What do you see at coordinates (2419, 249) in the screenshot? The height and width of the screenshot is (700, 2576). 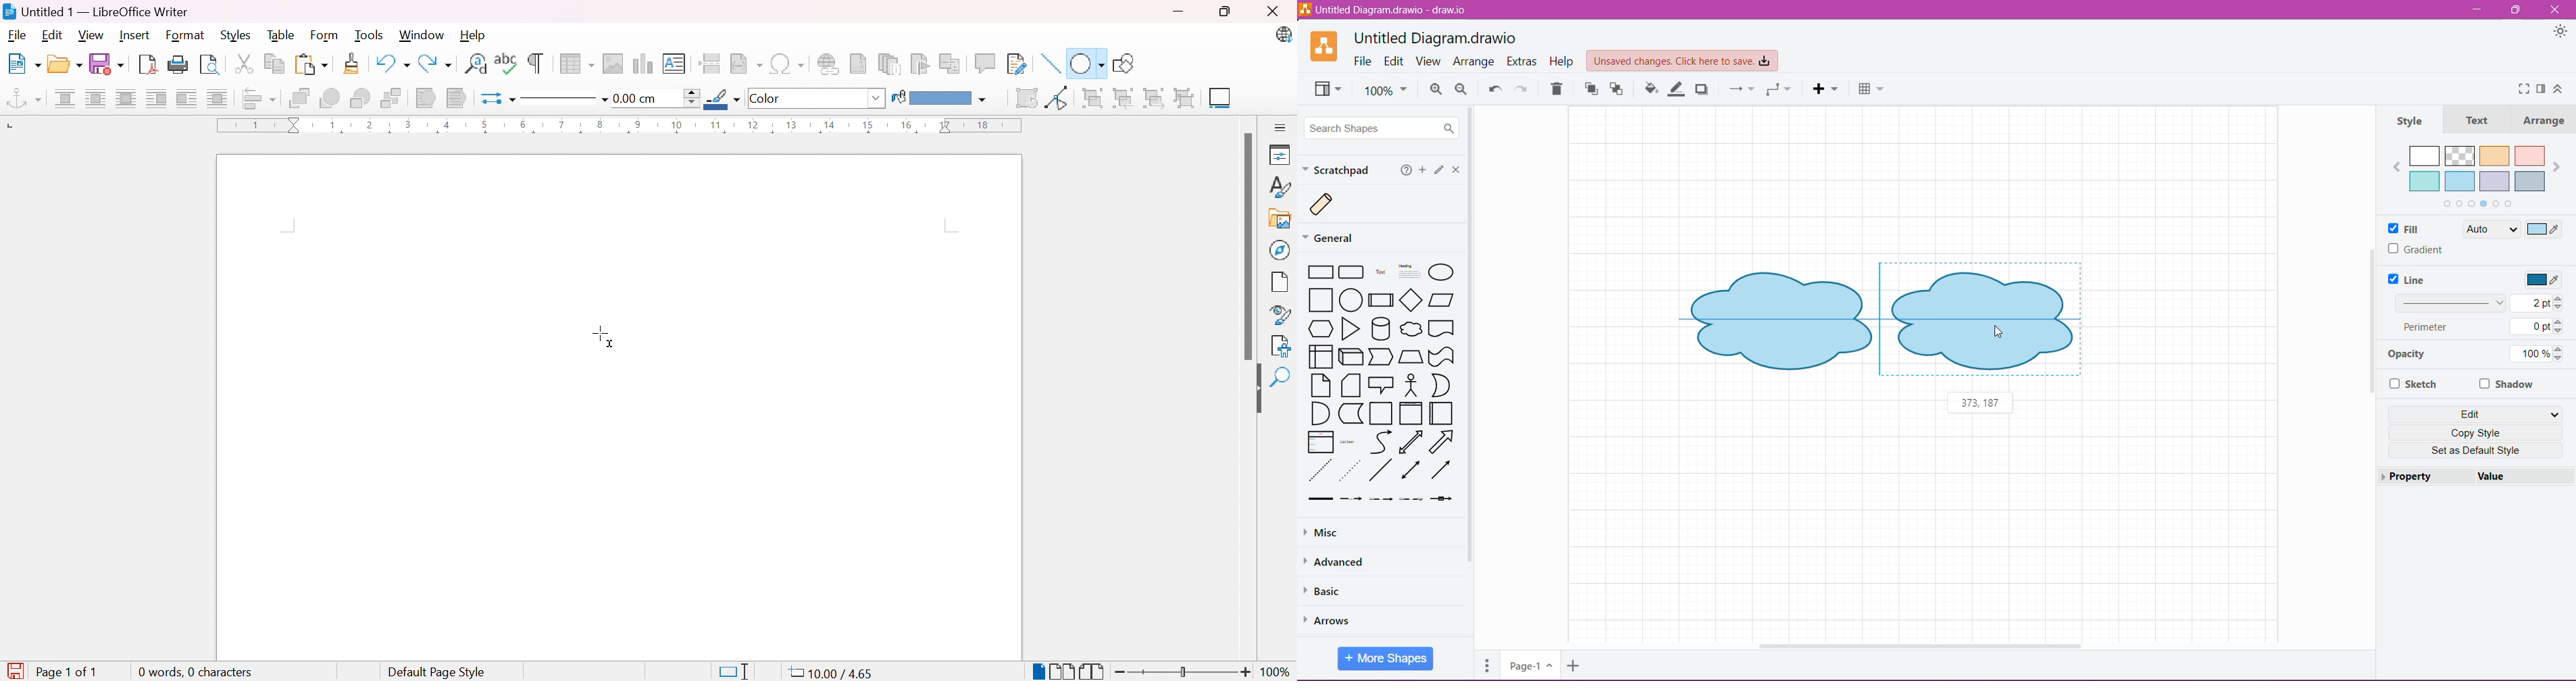 I see `Gradient` at bounding box center [2419, 249].